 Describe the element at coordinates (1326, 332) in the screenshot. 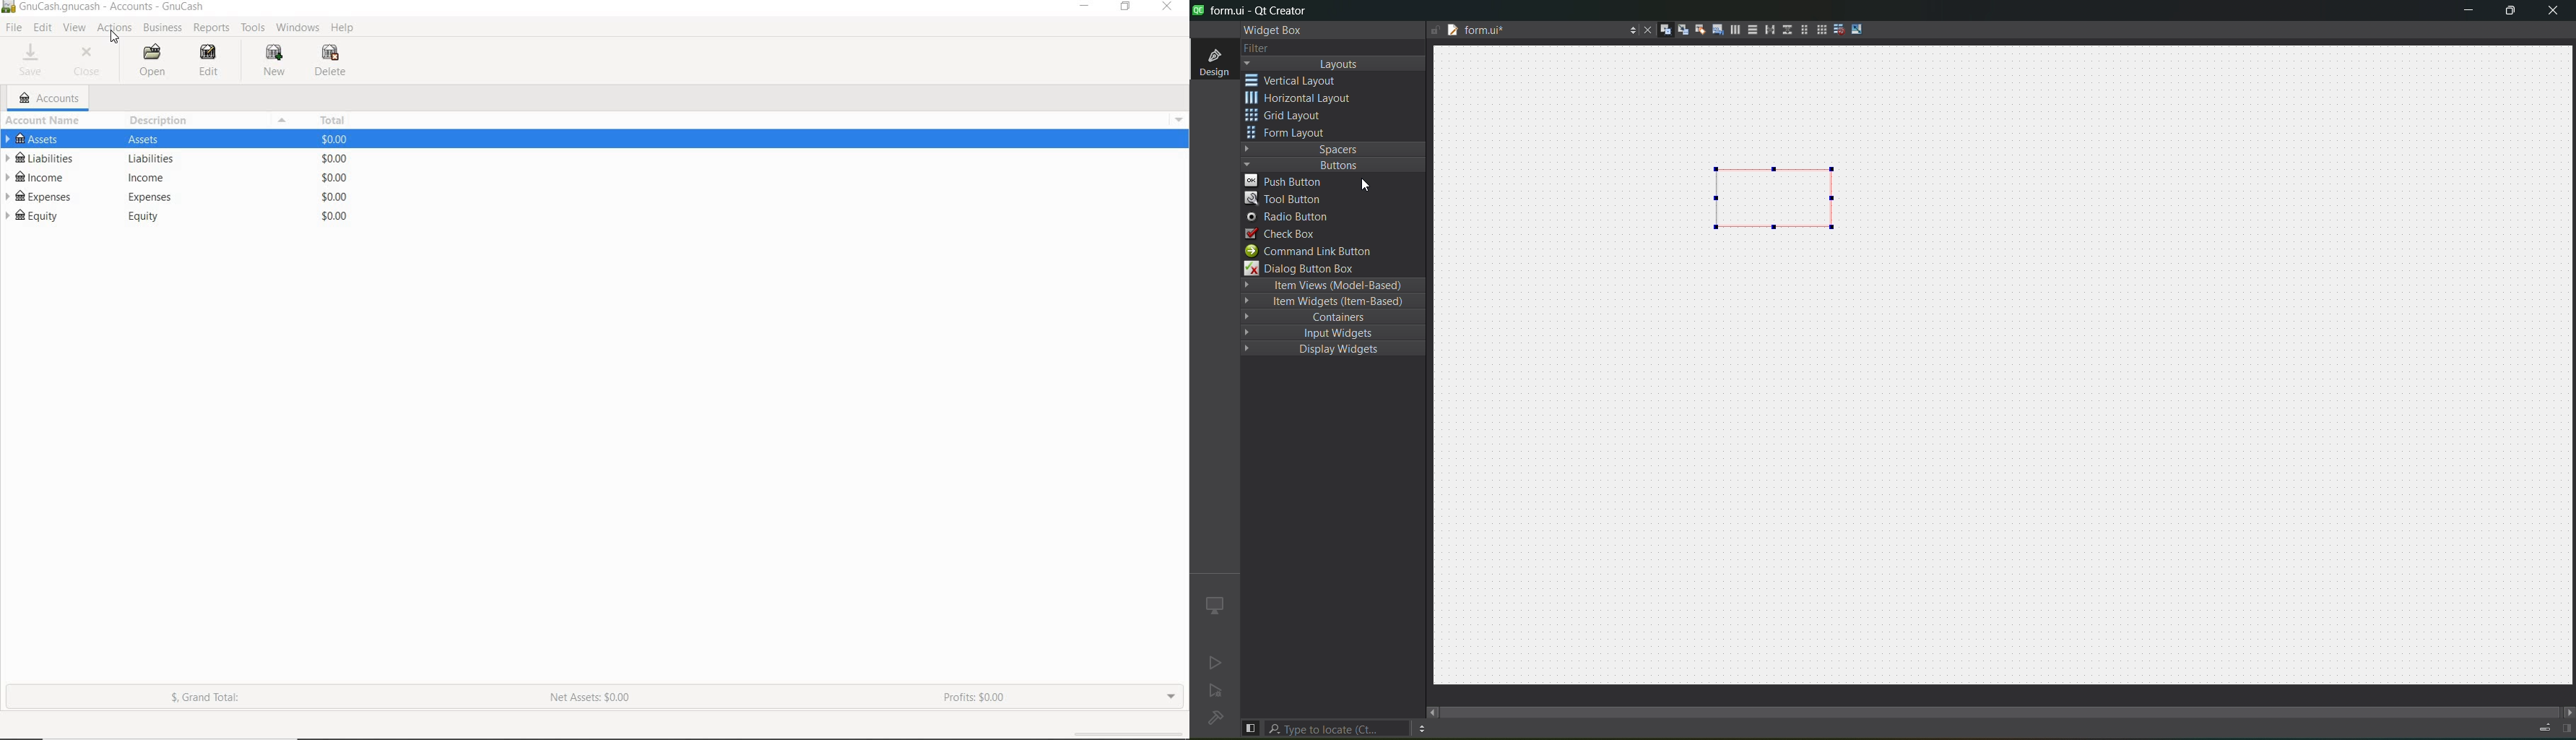

I see `input widgets` at that location.